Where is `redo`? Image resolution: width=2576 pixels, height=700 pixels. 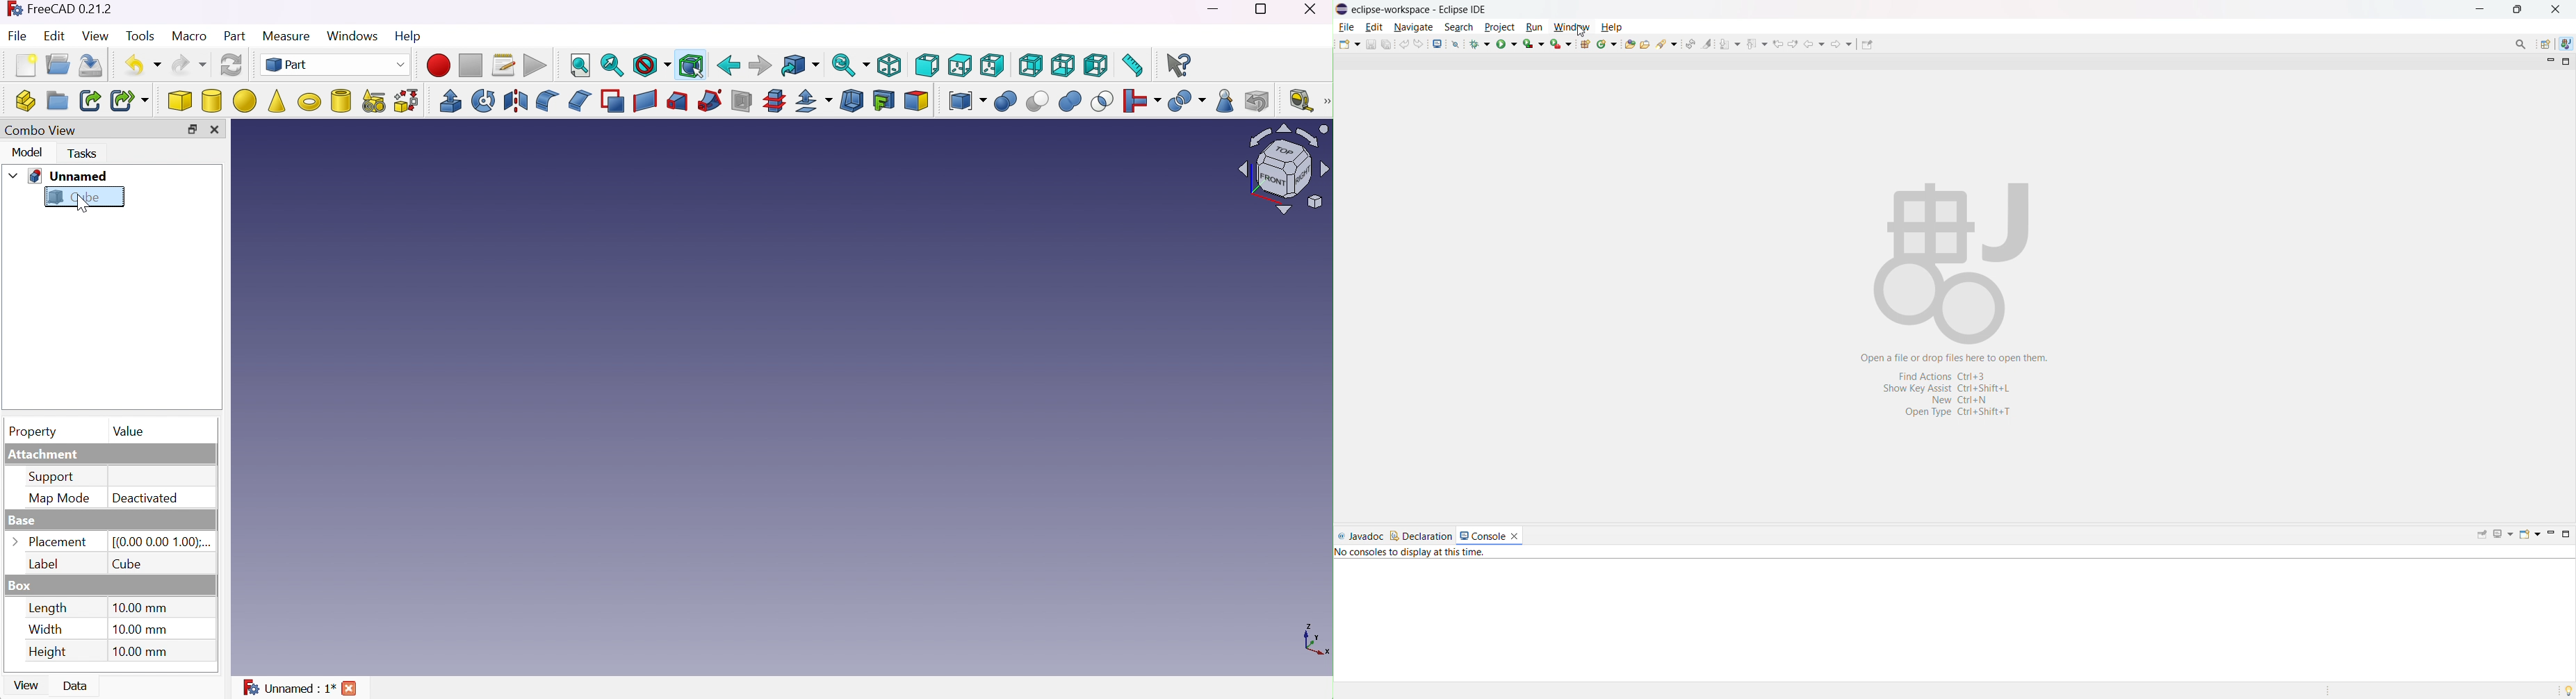 redo is located at coordinates (1418, 43).